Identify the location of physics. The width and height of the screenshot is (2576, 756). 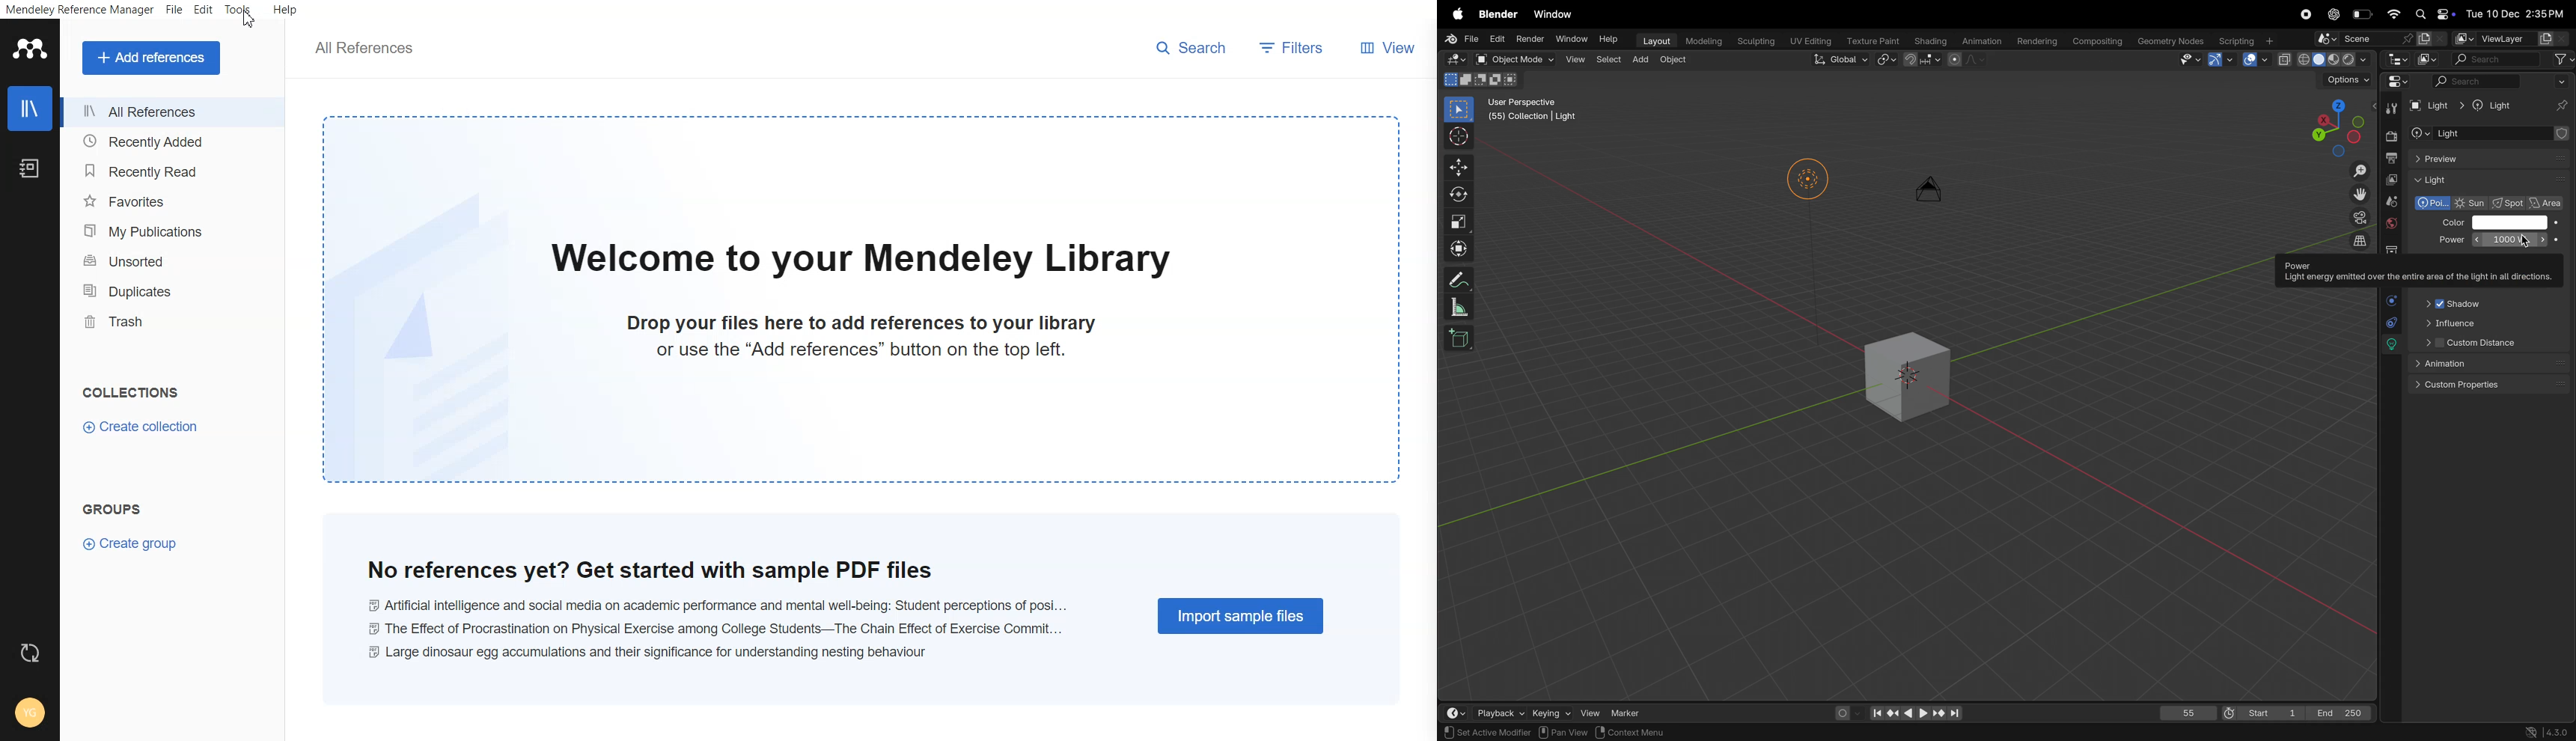
(2388, 301).